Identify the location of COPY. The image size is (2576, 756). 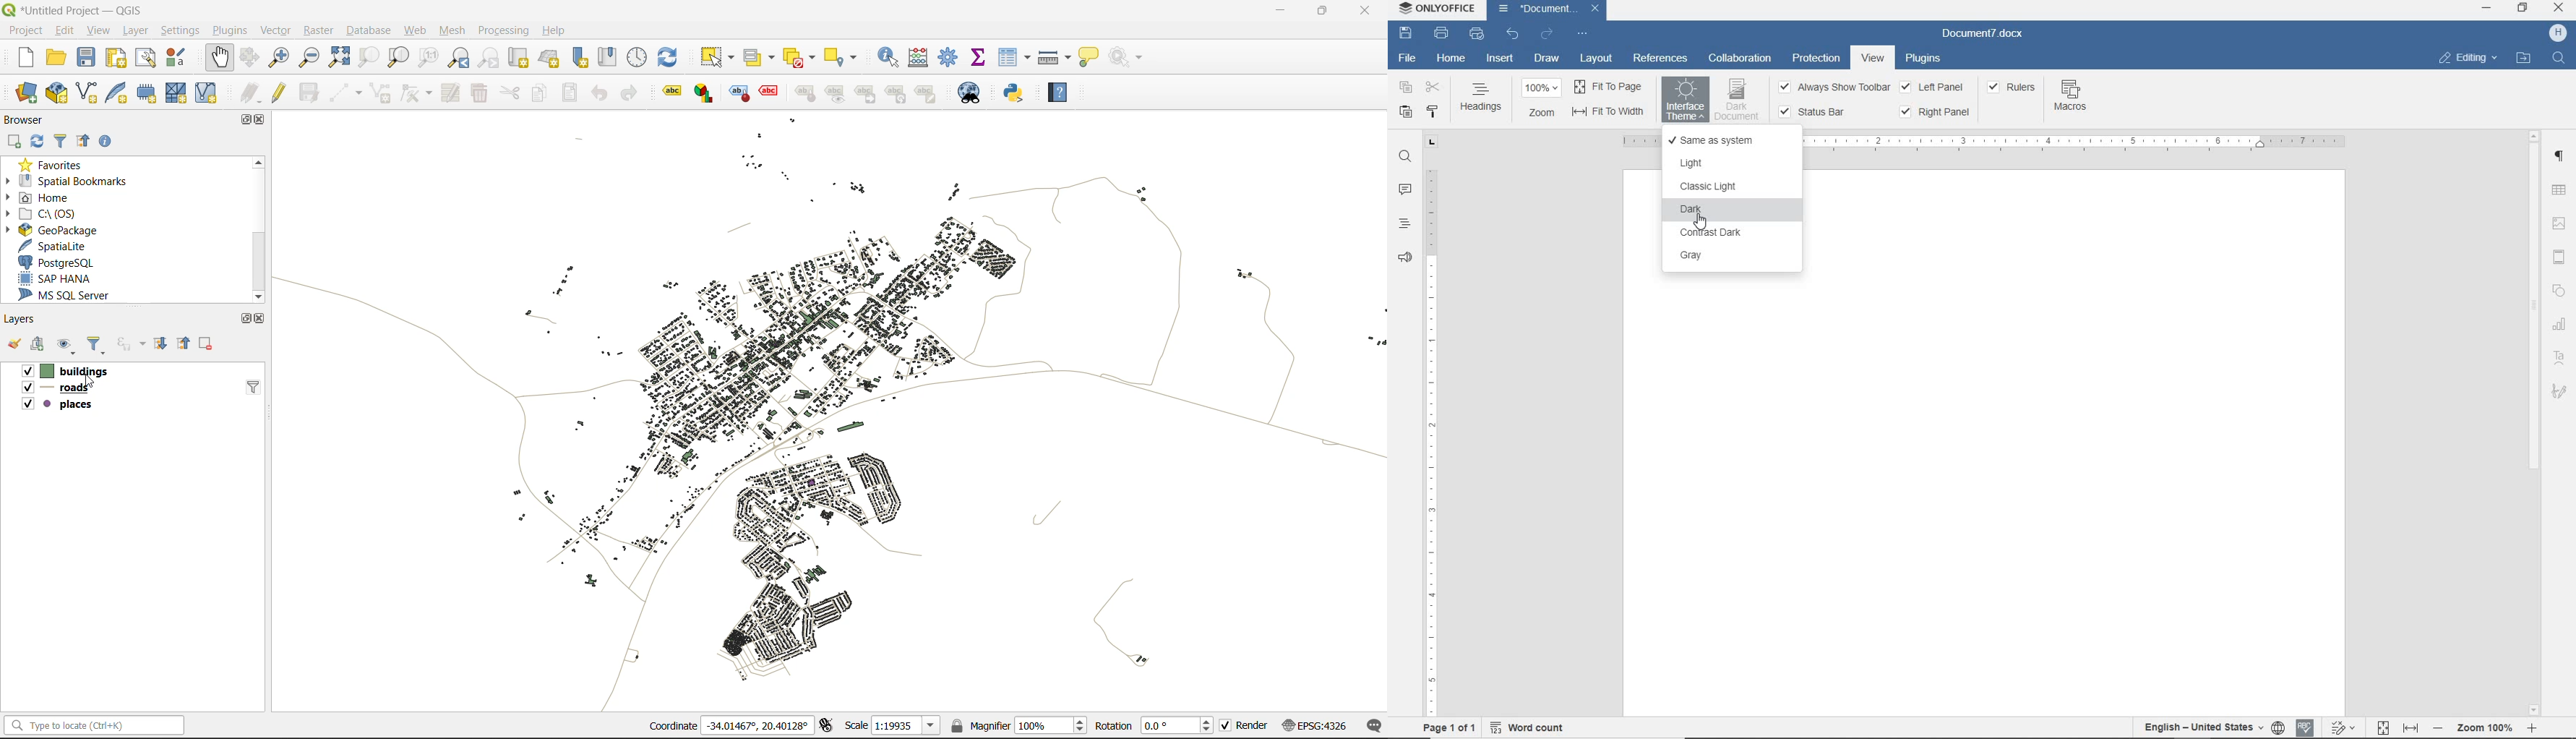
(1405, 88).